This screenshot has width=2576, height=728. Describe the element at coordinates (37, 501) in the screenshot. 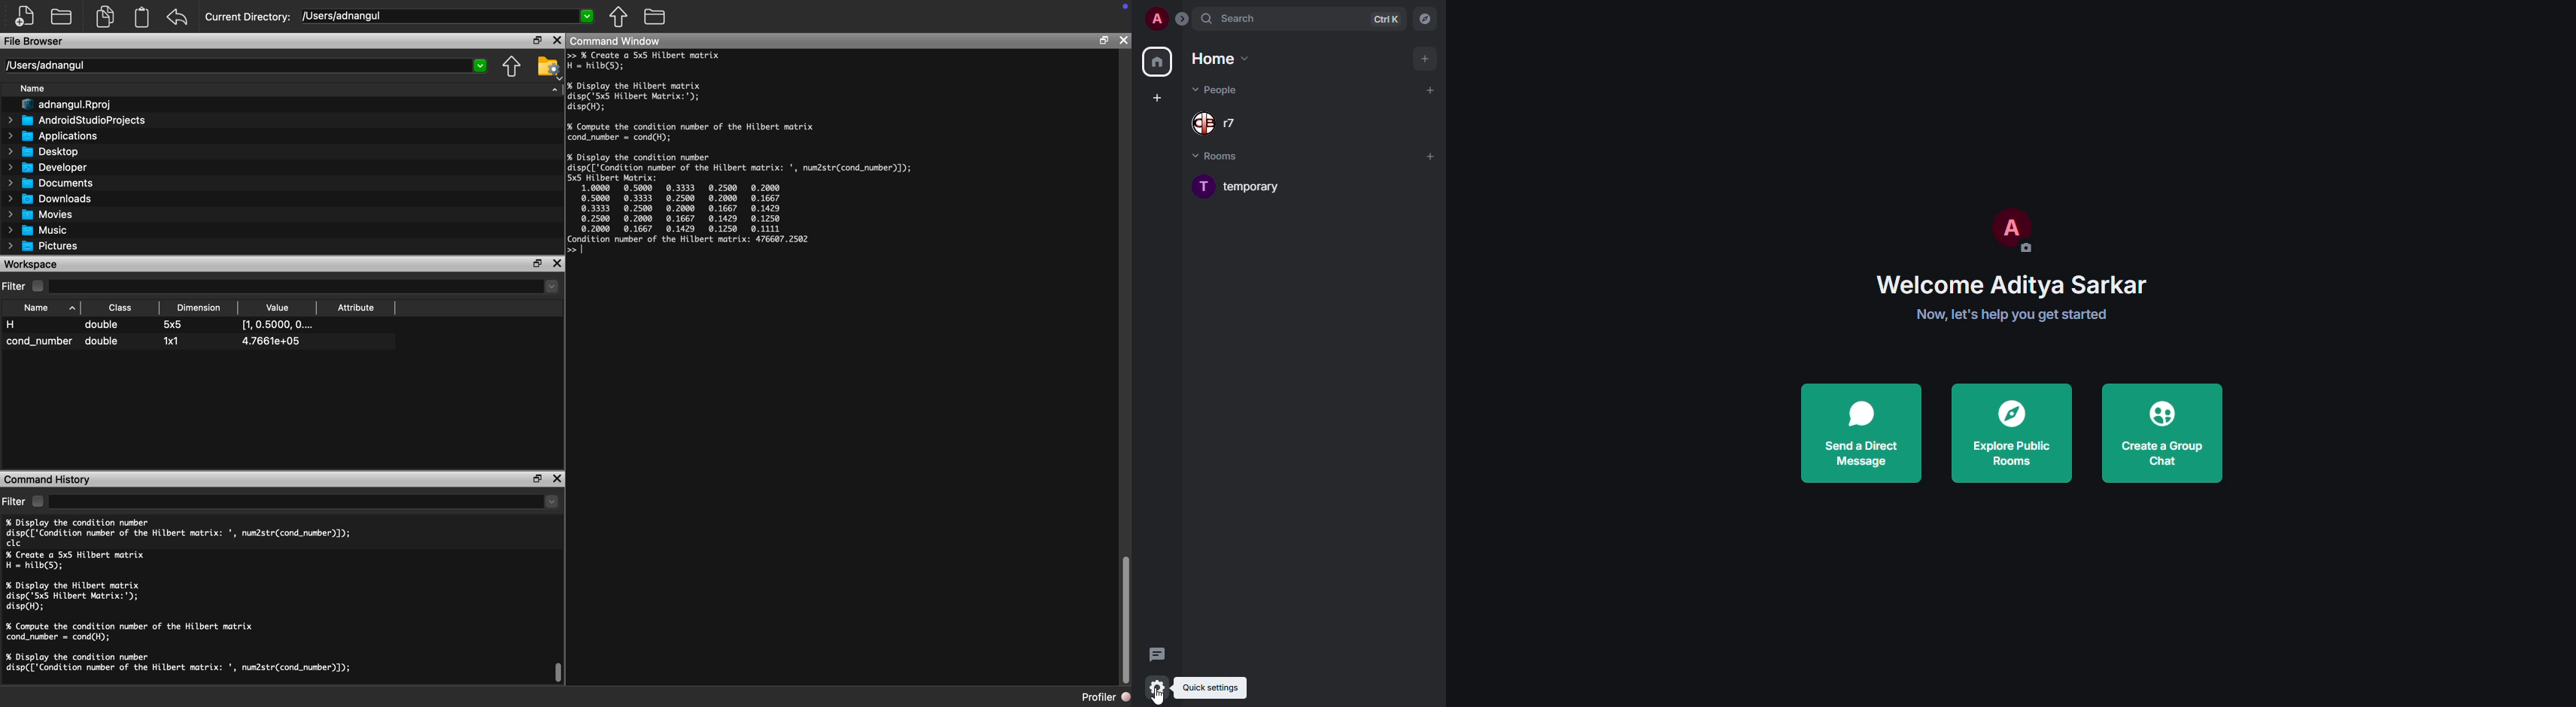

I see `Checkbox` at that location.